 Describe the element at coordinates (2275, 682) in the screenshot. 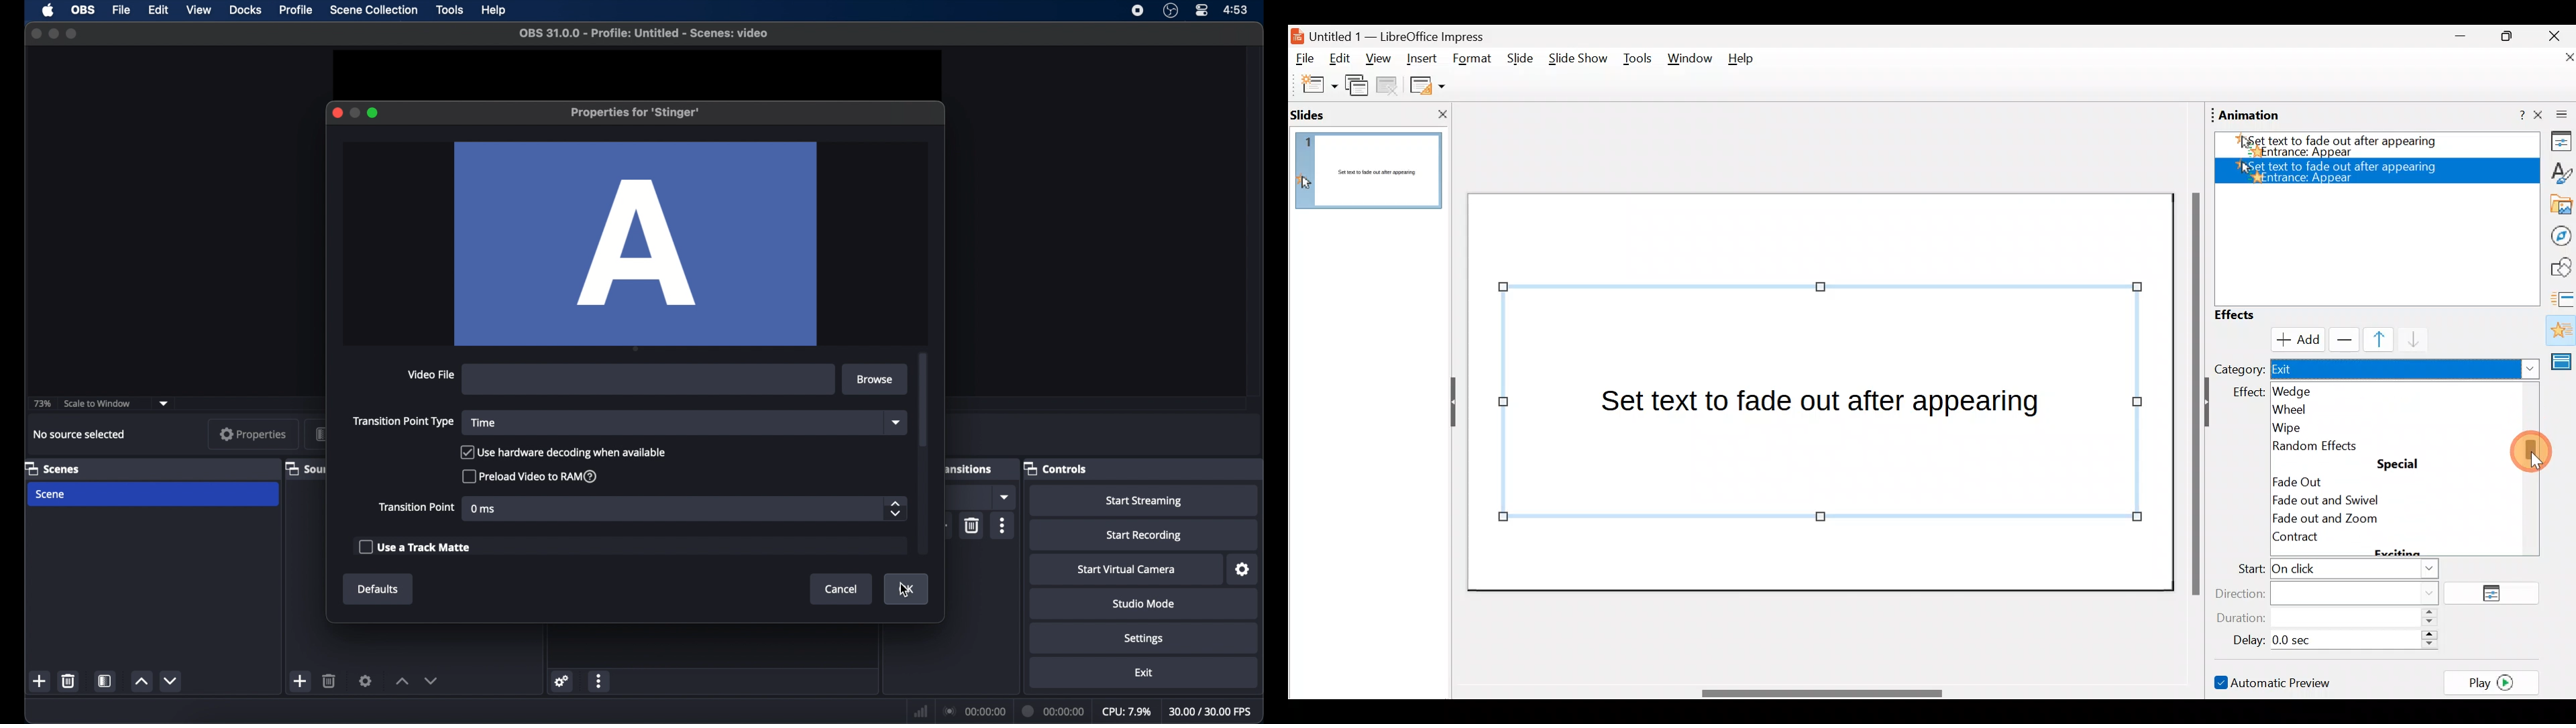

I see `Automatic preview` at that location.